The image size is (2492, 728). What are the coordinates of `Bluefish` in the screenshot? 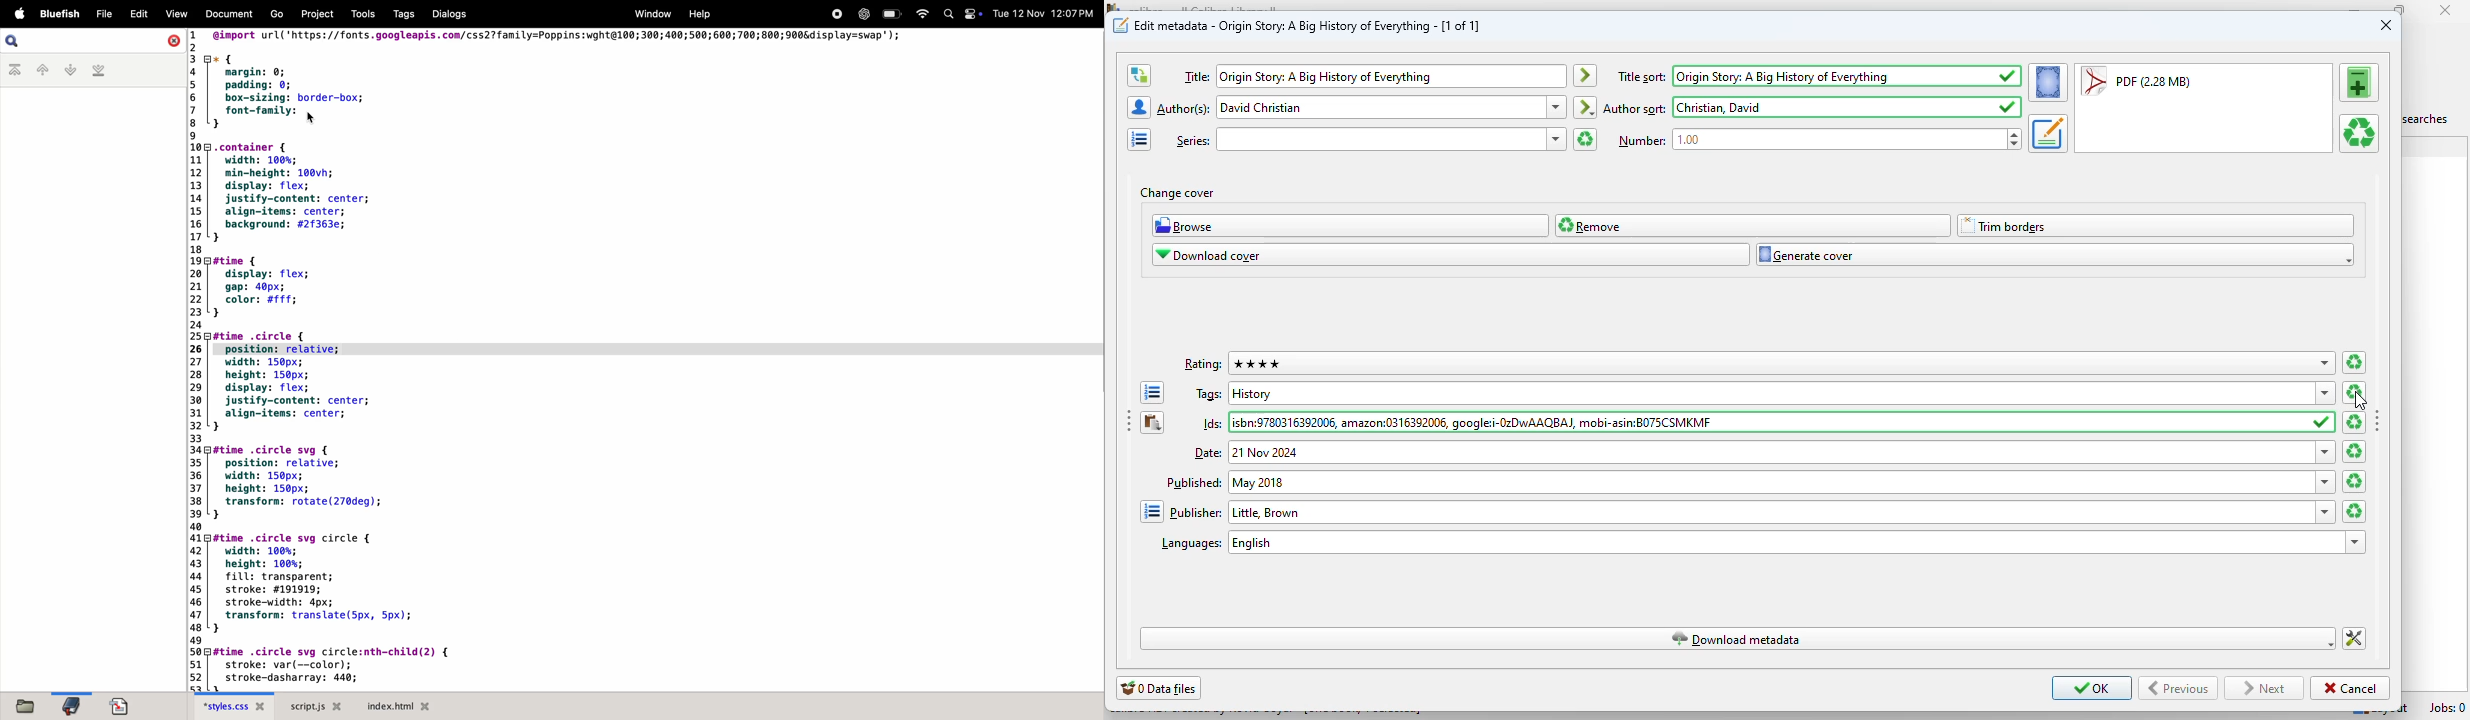 It's located at (62, 14).